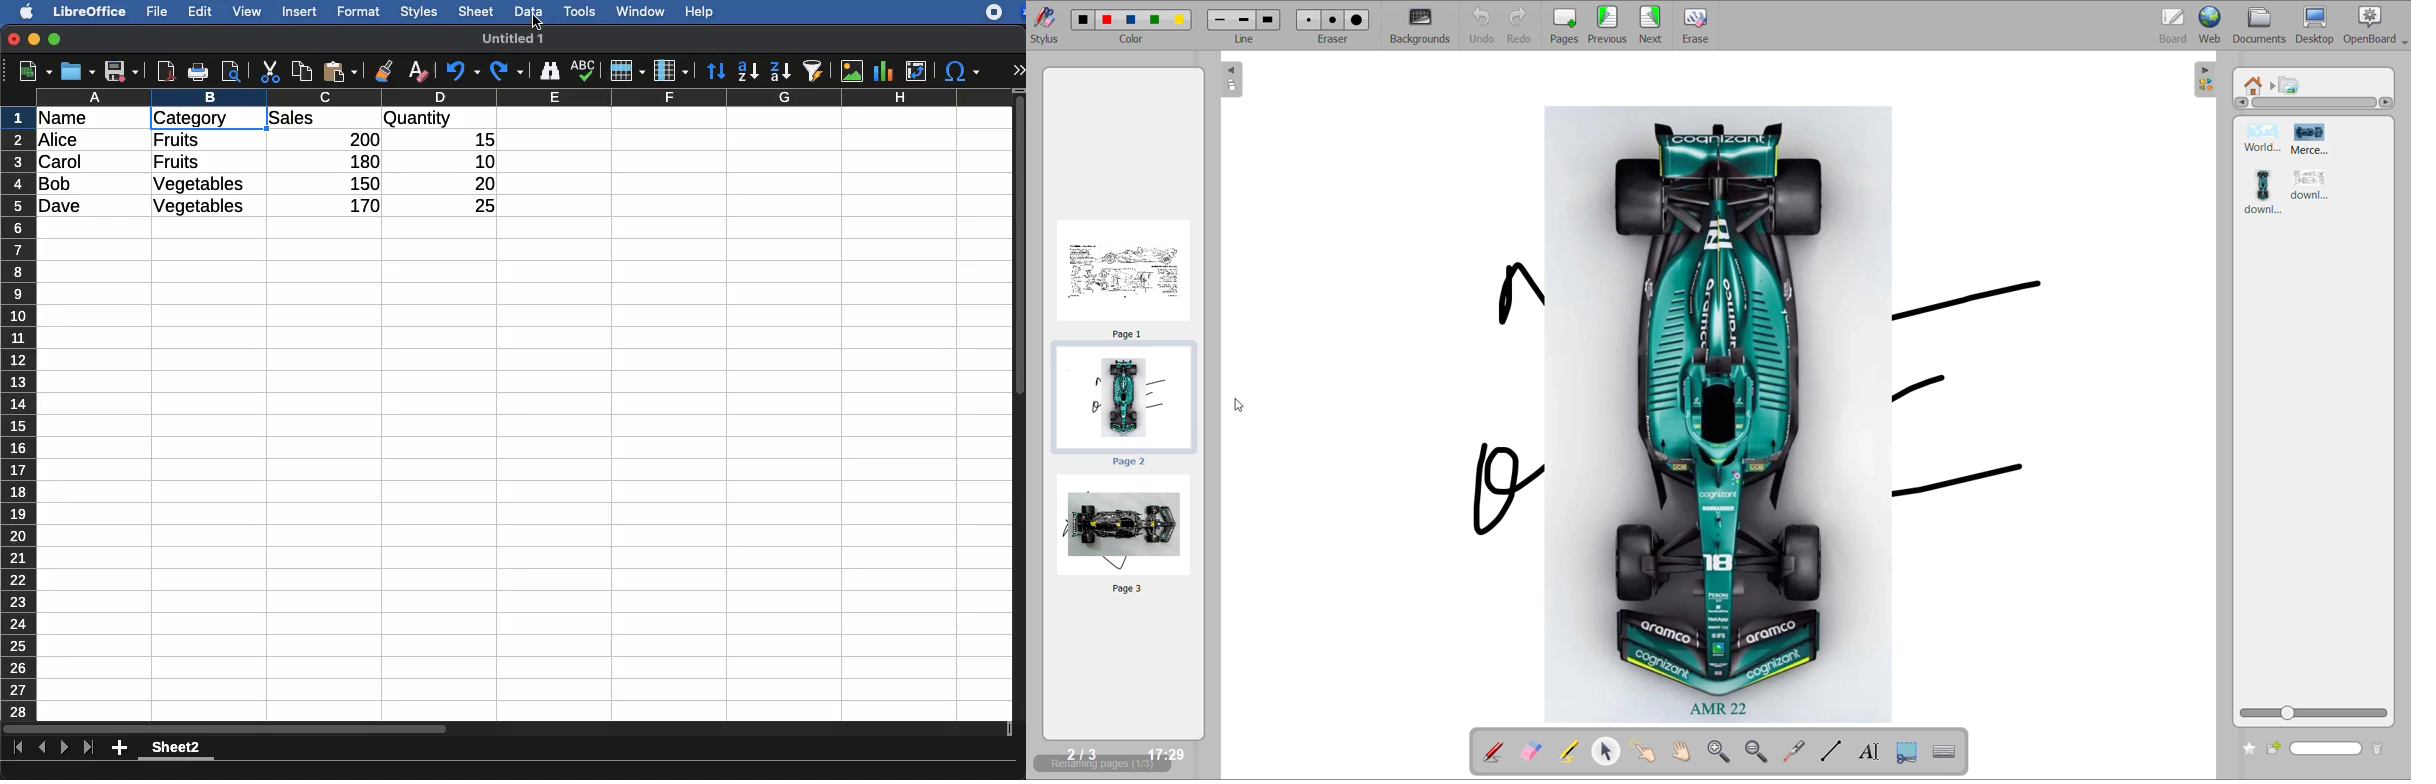  Describe the element at coordinates (439, 120) in the screenshot. I see `quantity` at that location.